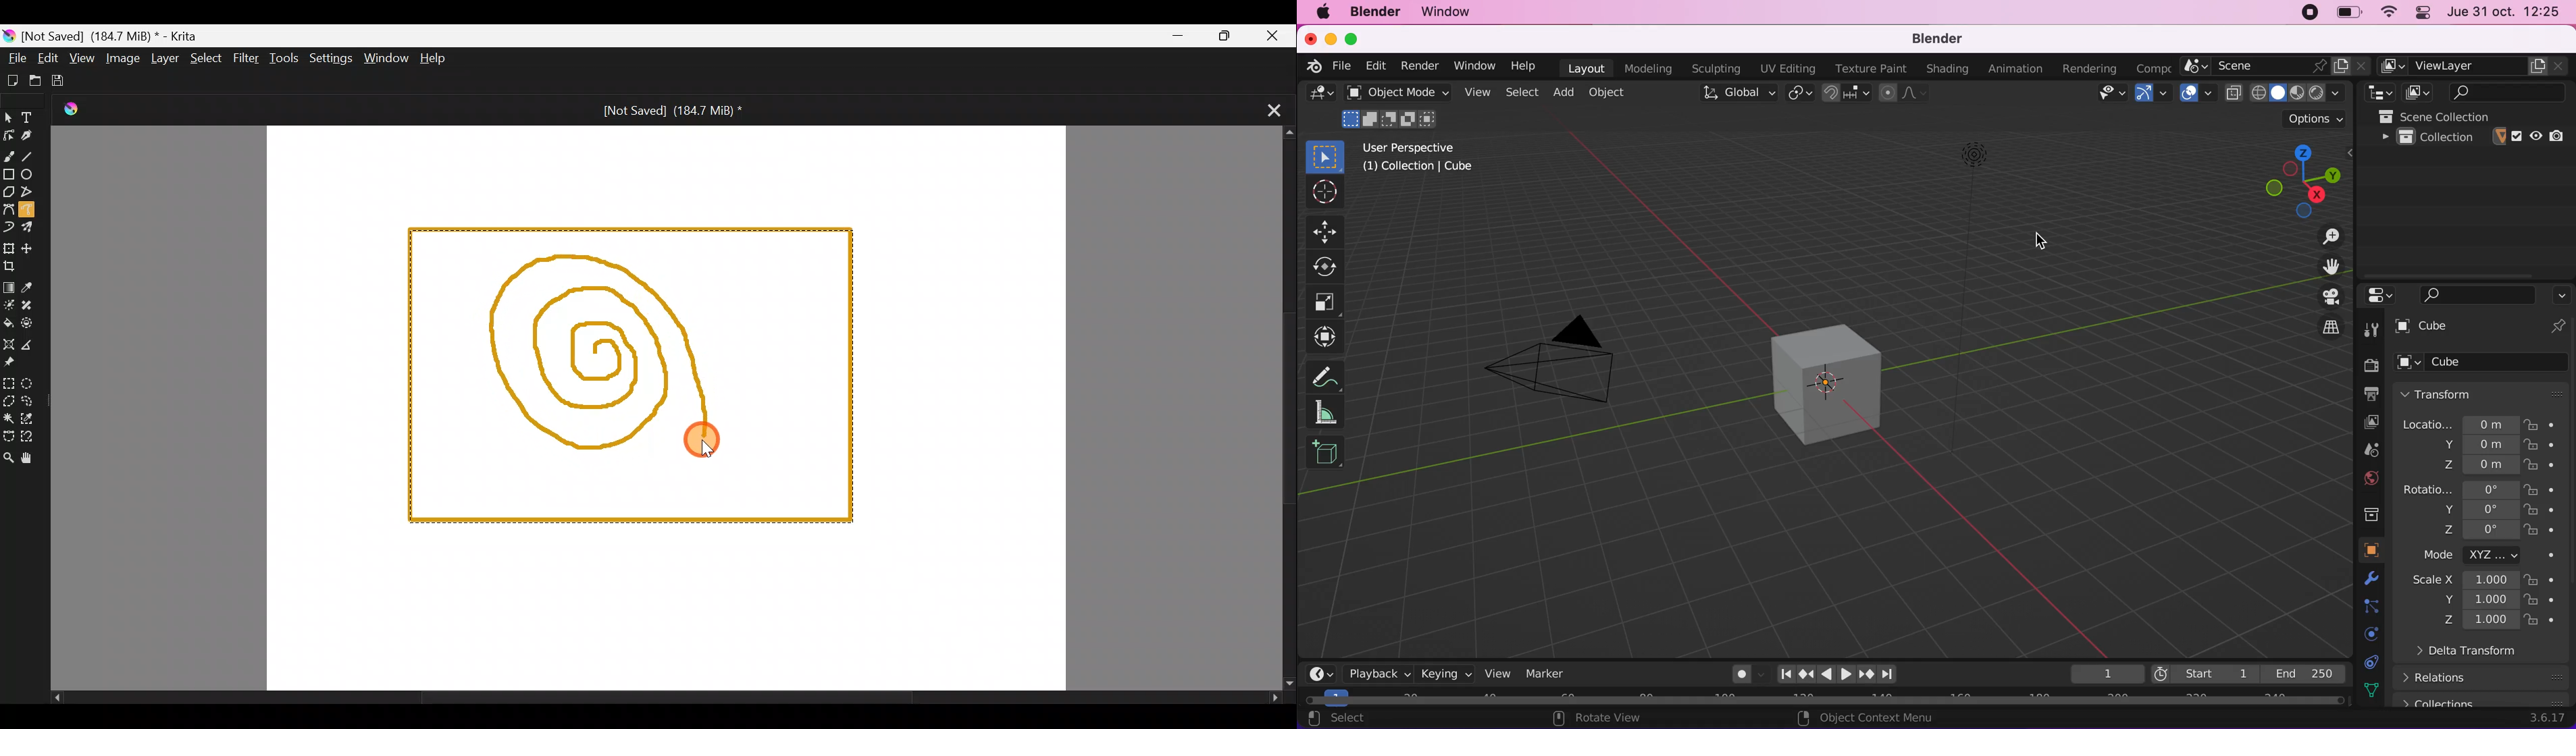 The image size is (2576, 756). Describe the element at coordinates (8, 437) in the screenshot. I see `Bezier curve selection tool` at that location.